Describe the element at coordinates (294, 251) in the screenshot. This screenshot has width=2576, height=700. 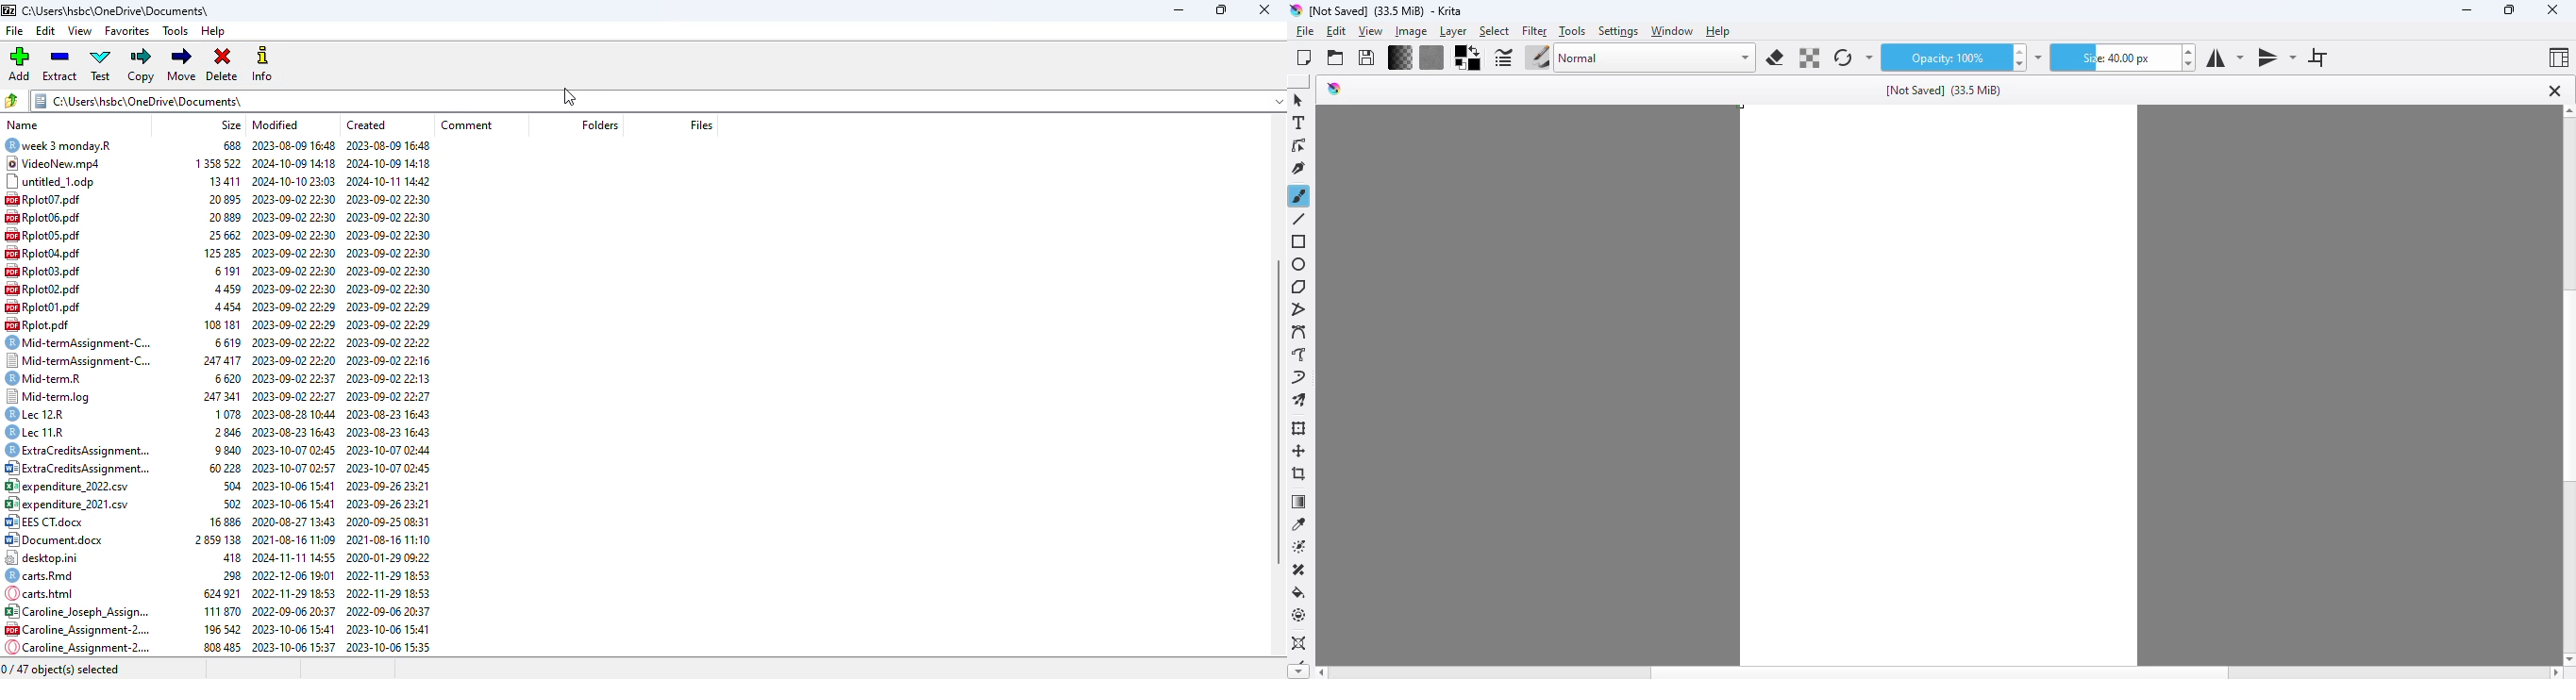
I see `2023-09-02 22:30` at that location.